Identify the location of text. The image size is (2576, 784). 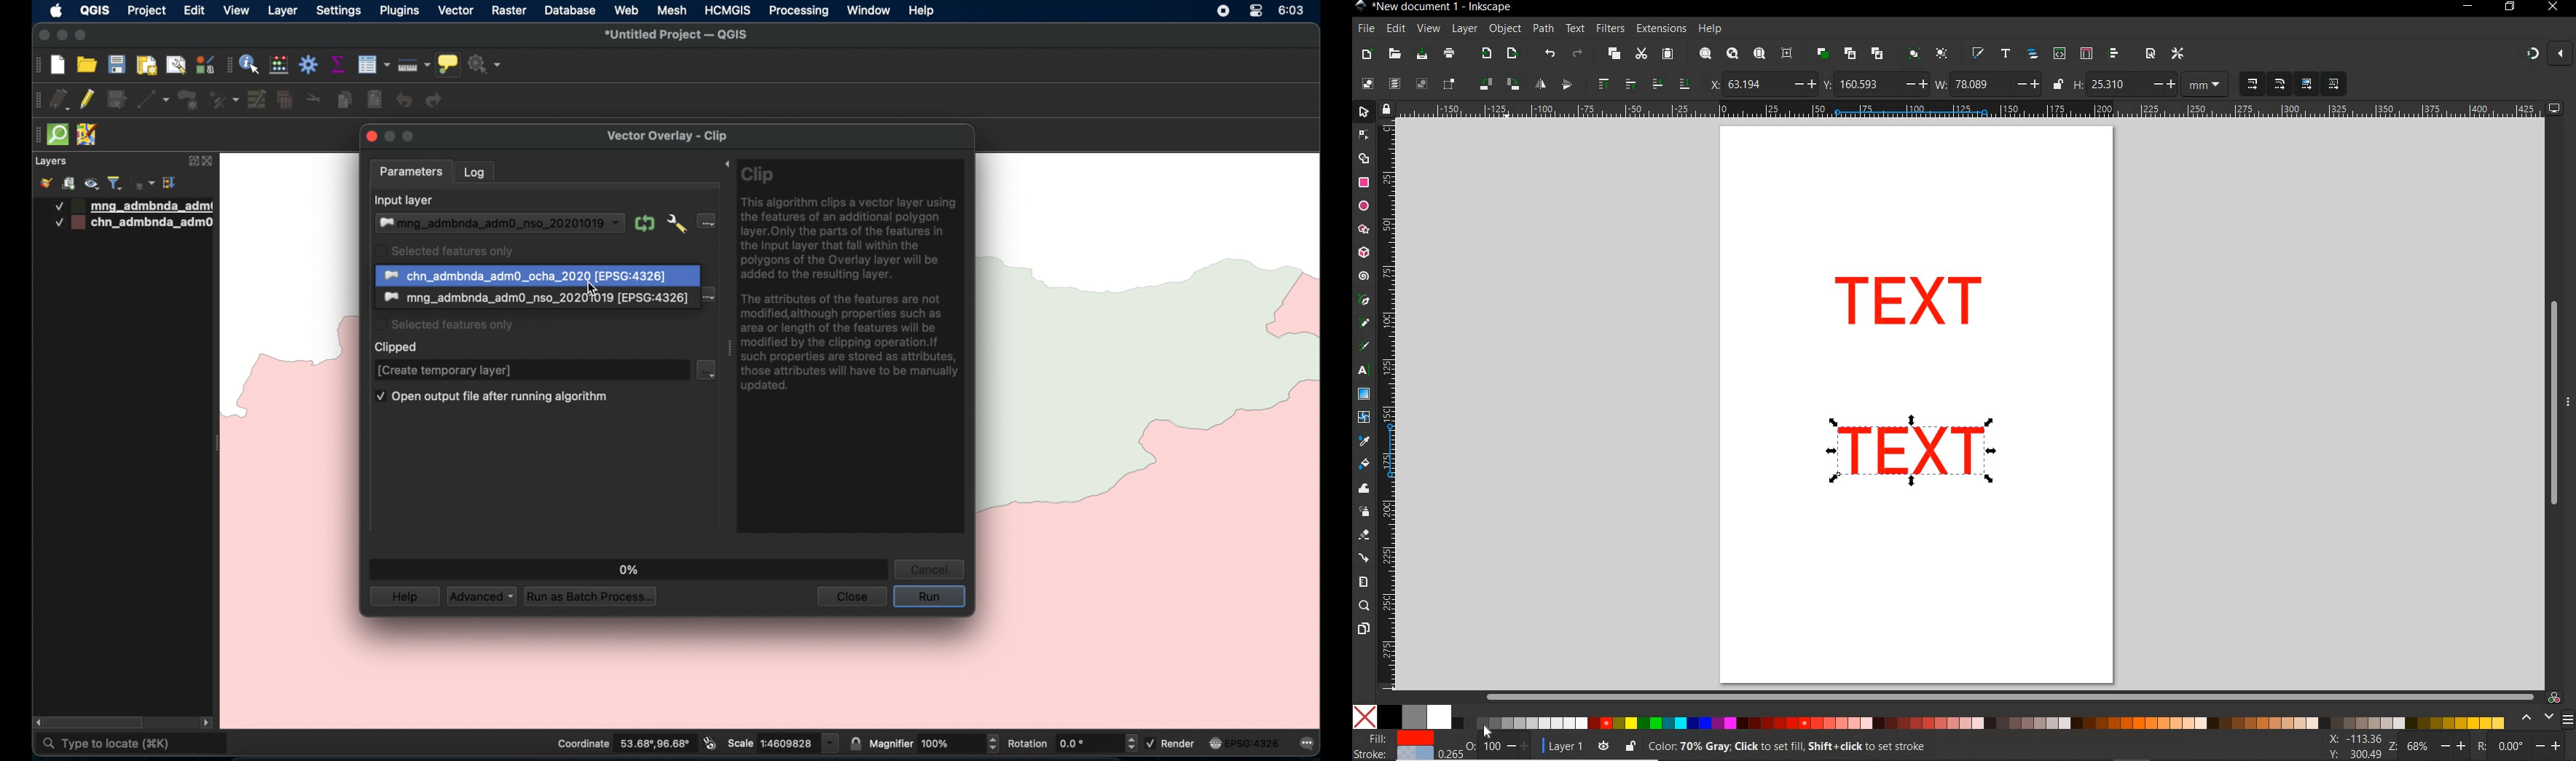
(1576, 29).